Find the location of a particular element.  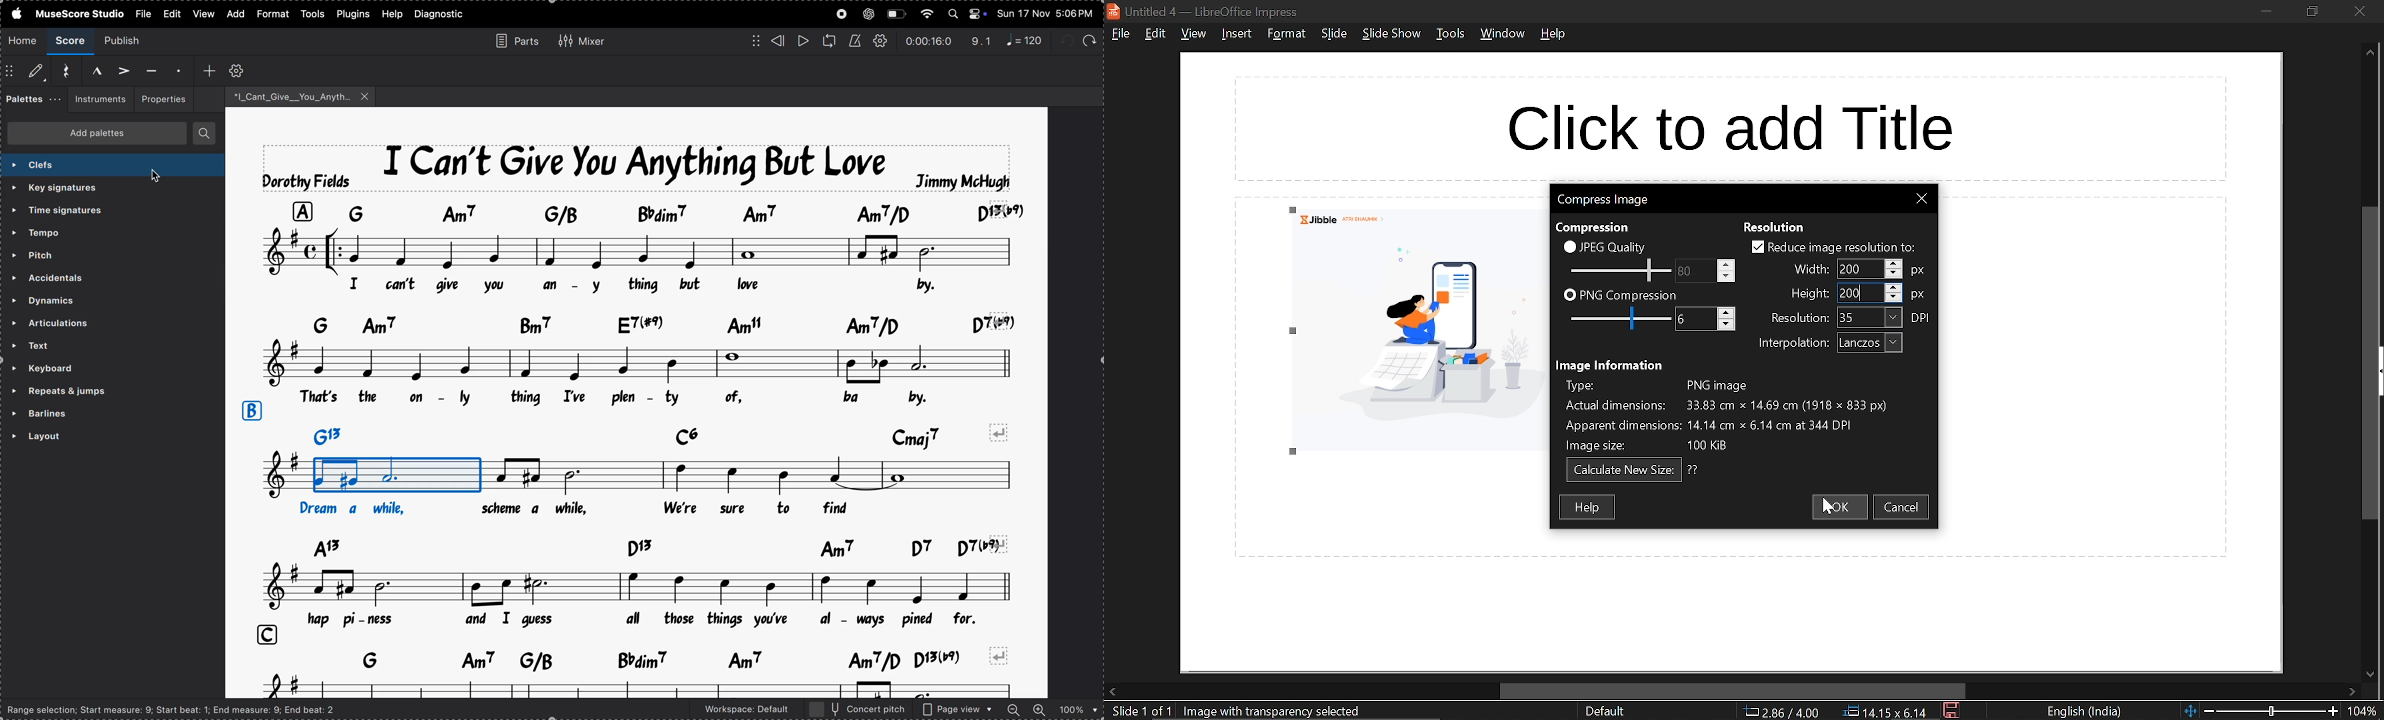

song file is located at coordinates (301, 96).